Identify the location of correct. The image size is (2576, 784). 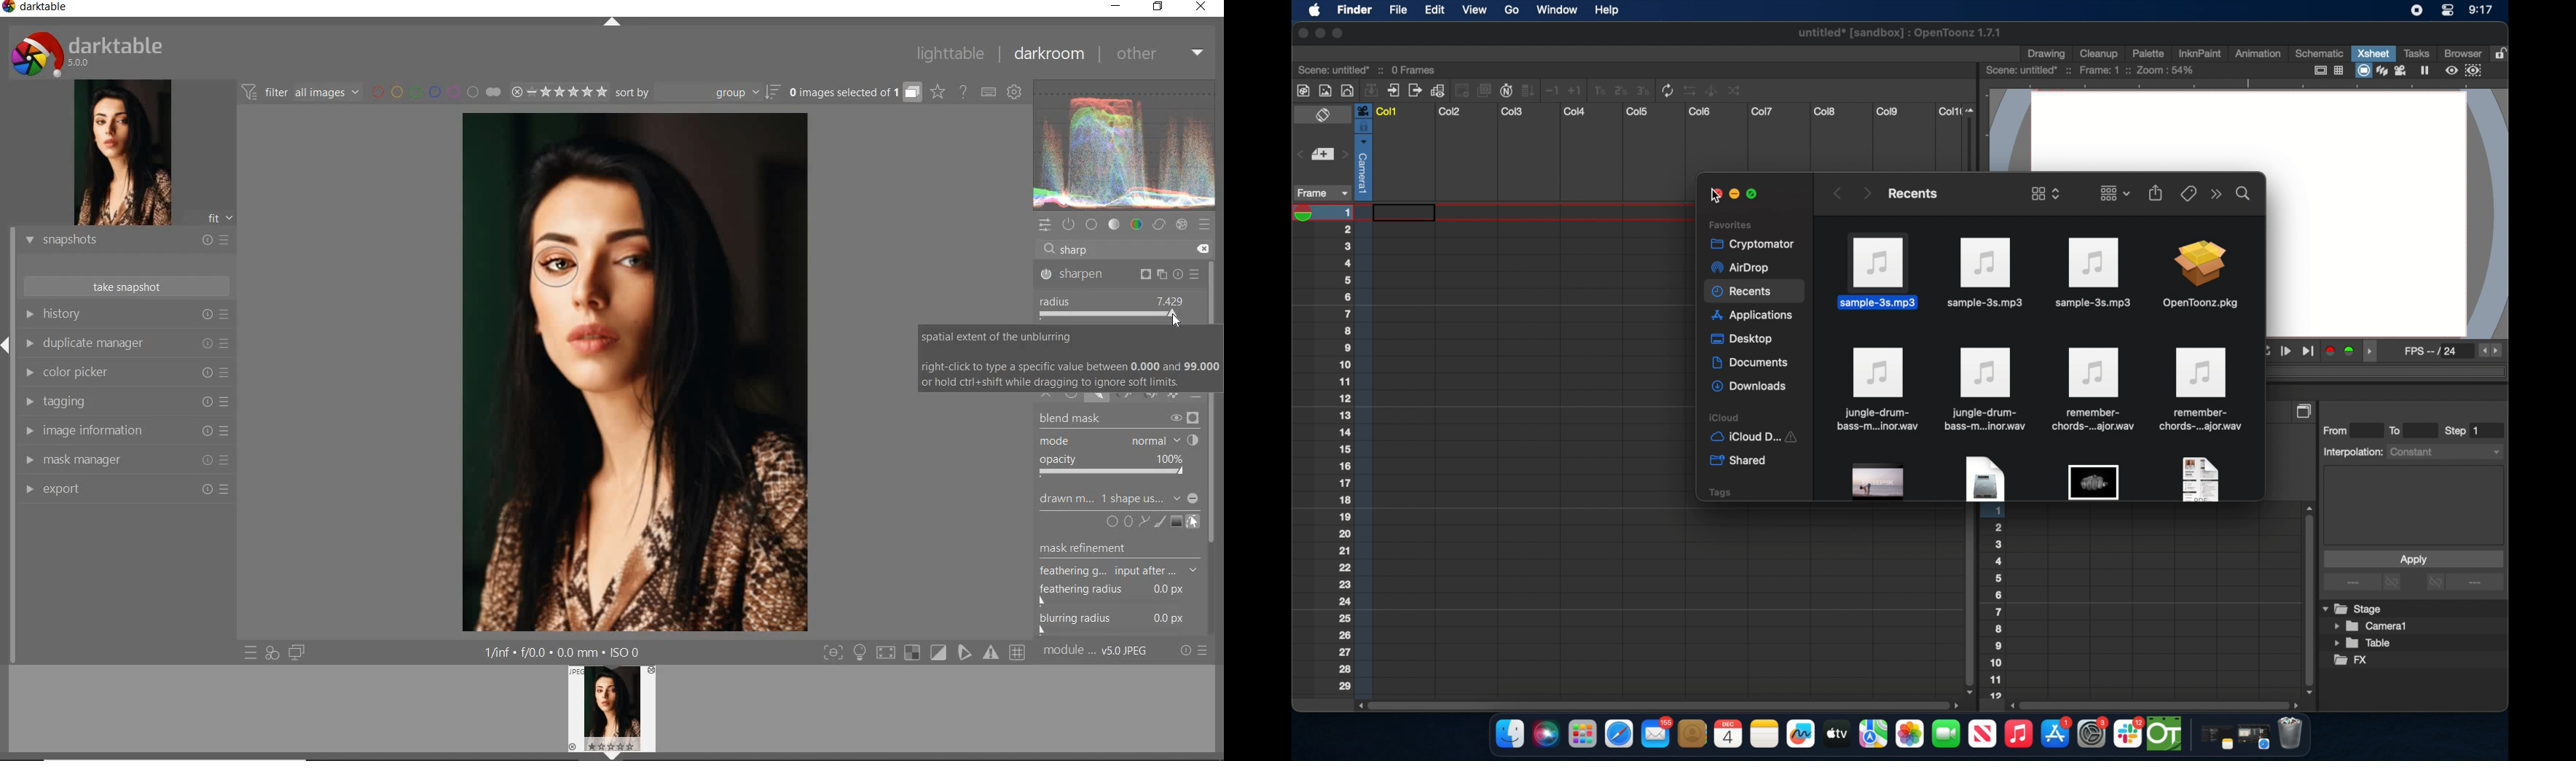
(1159, 225).